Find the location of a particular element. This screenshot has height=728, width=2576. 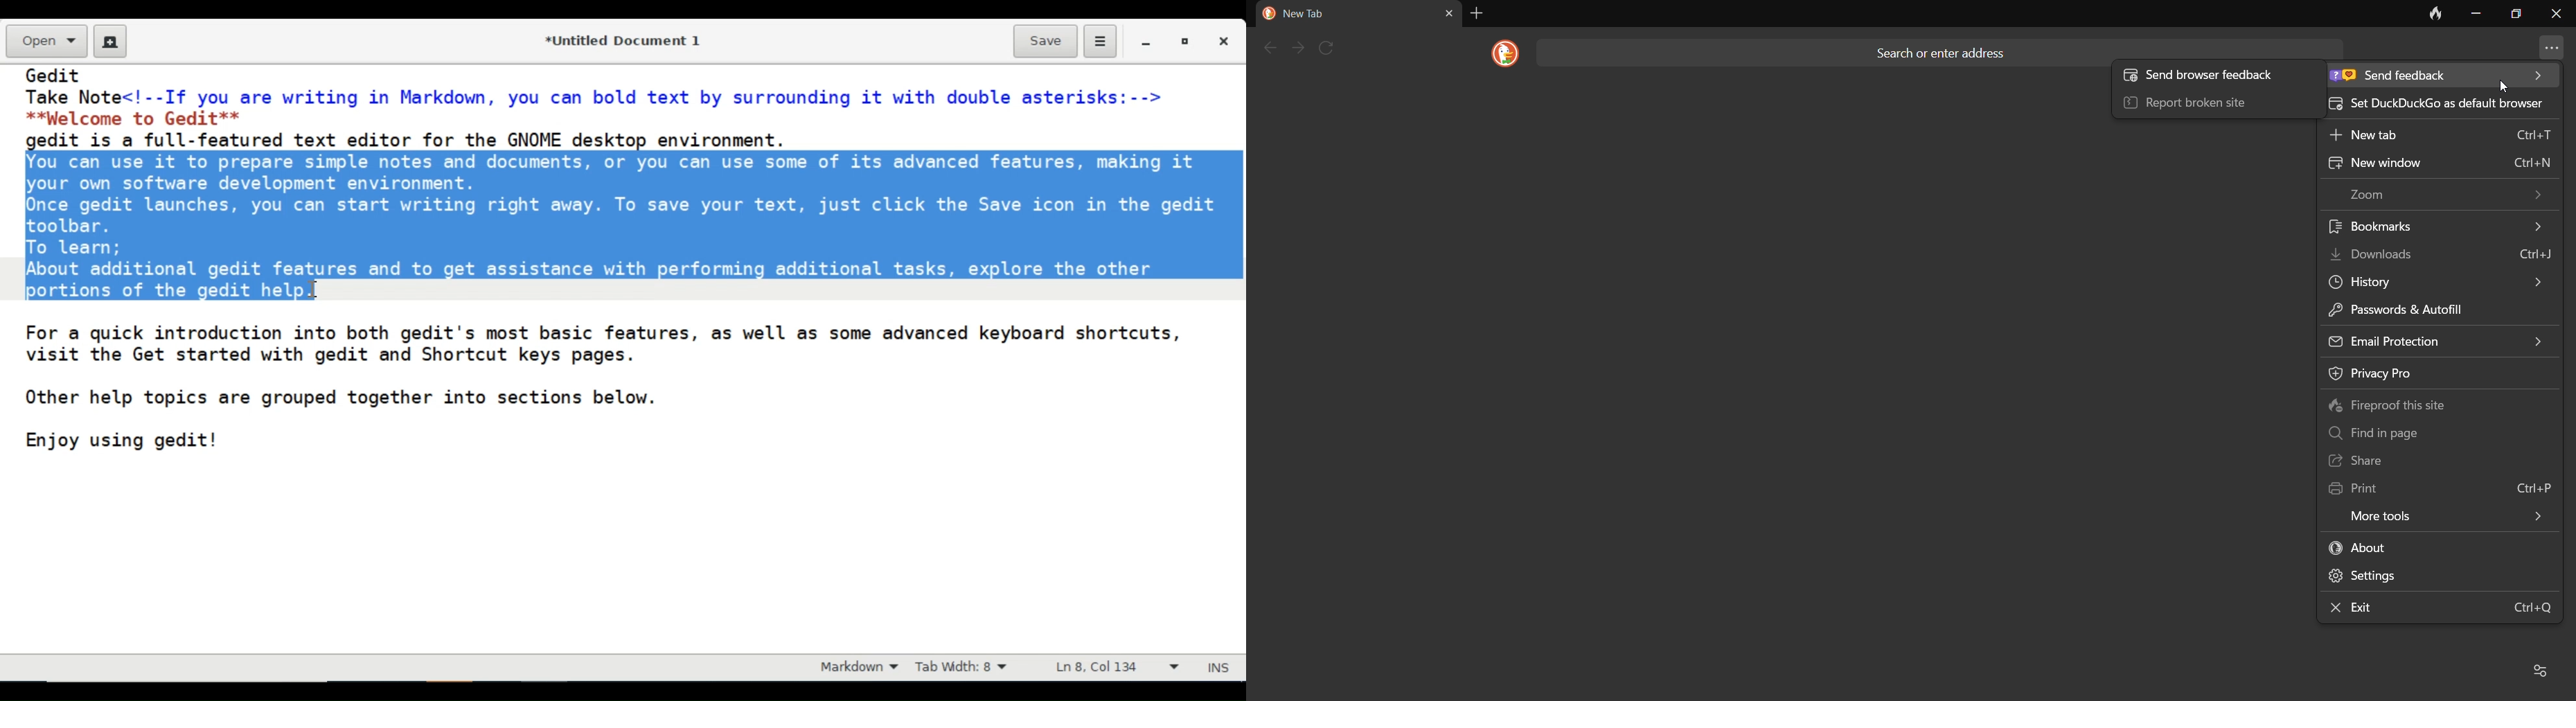

close tab is located at coordinates (1448, 12).